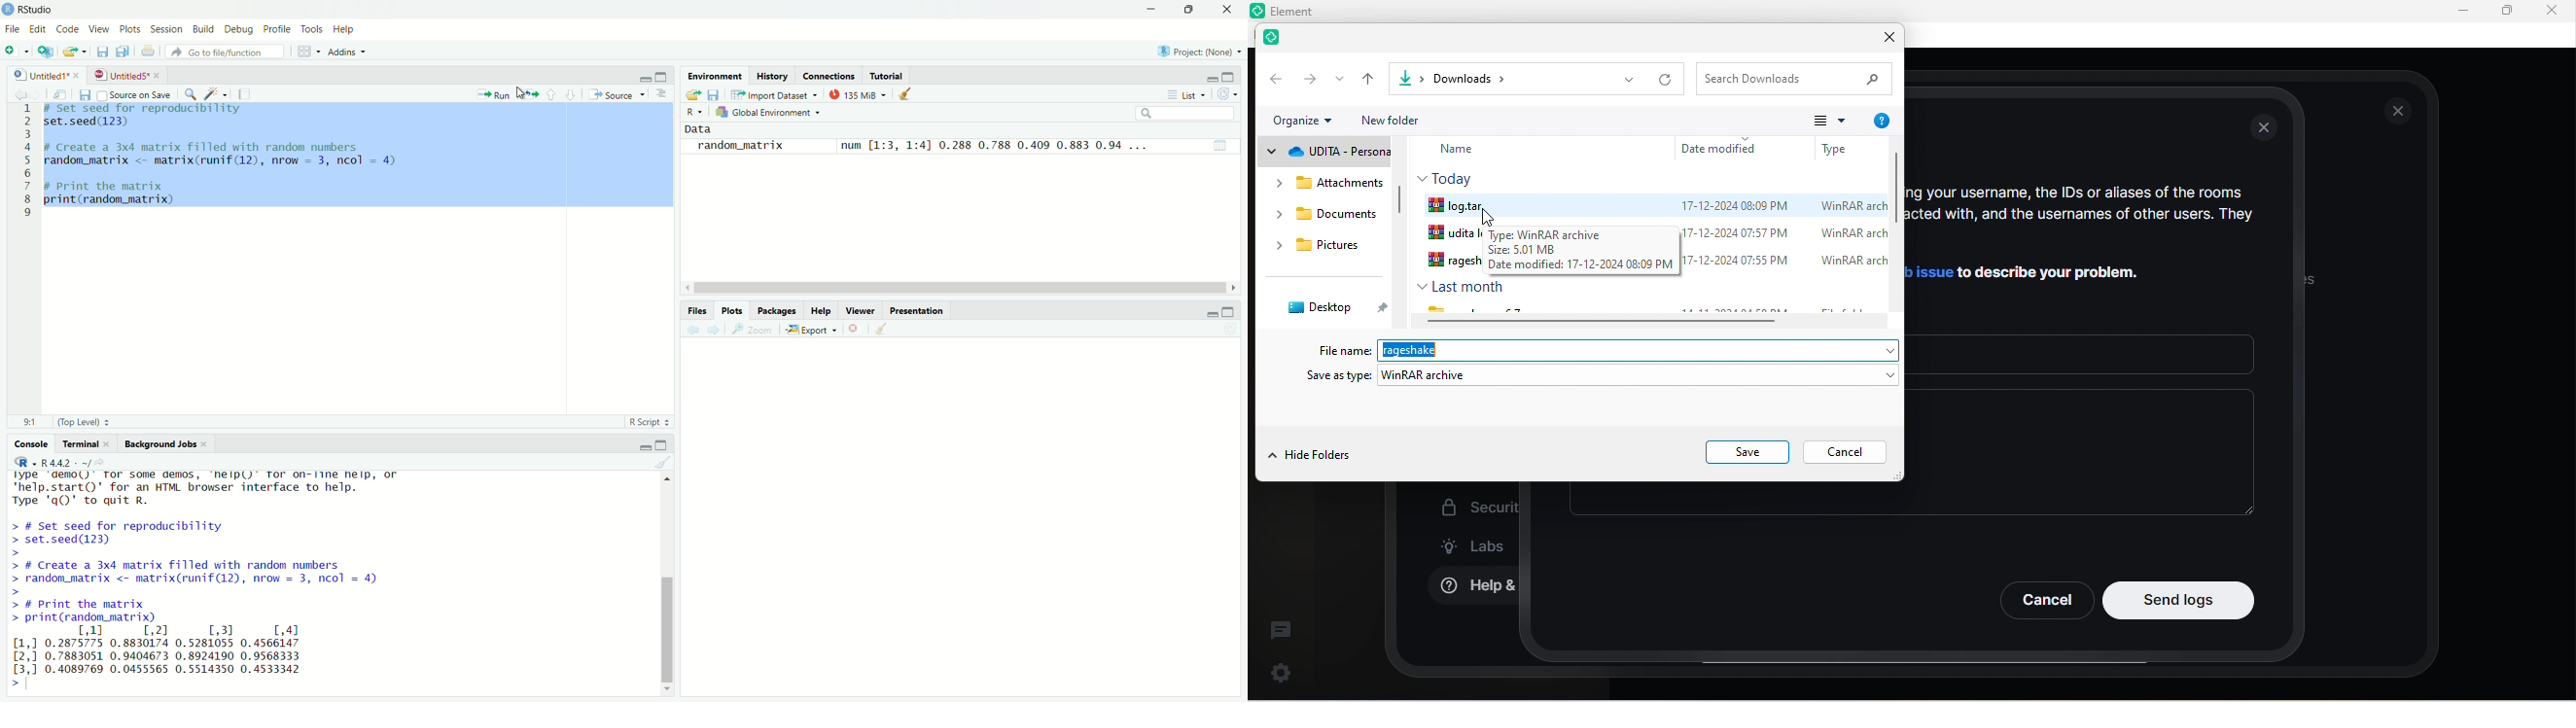 Image resolution: width=2576 pixels, height=728 pixels. Describe the element at coordinates (1798, 78) in the screenshot. I see `search` at that location.